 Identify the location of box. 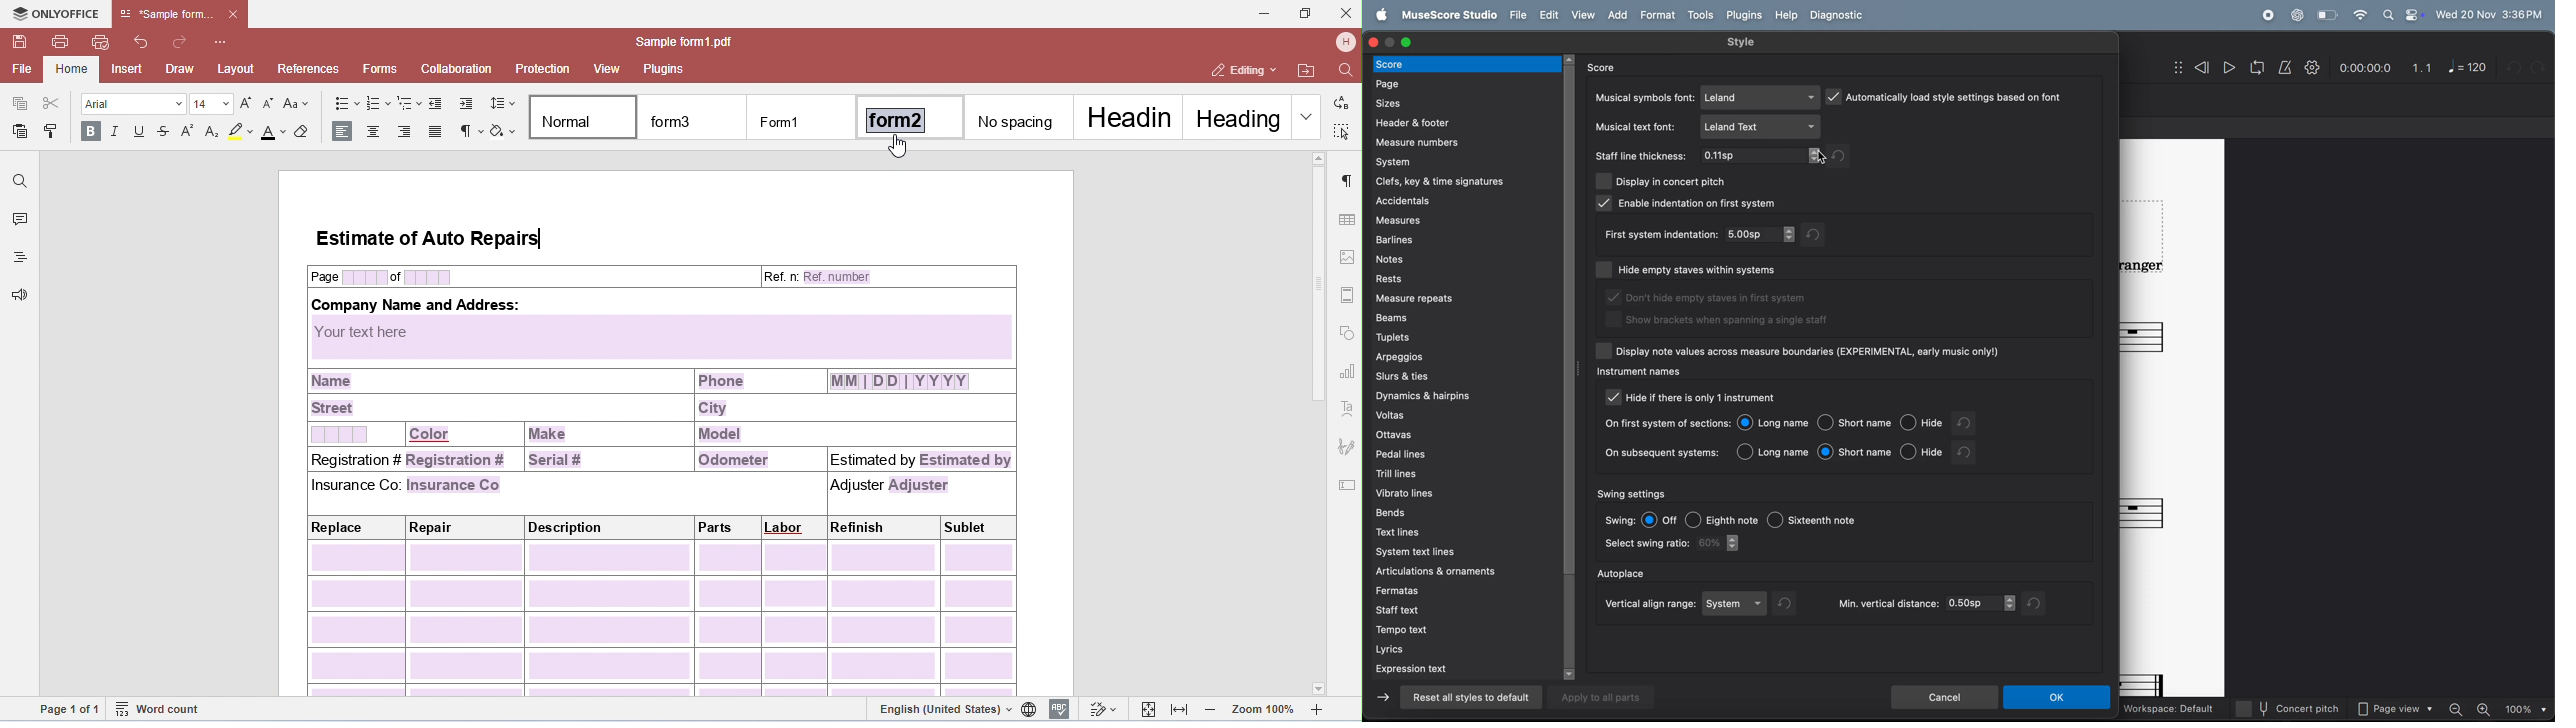
(1606, 271).